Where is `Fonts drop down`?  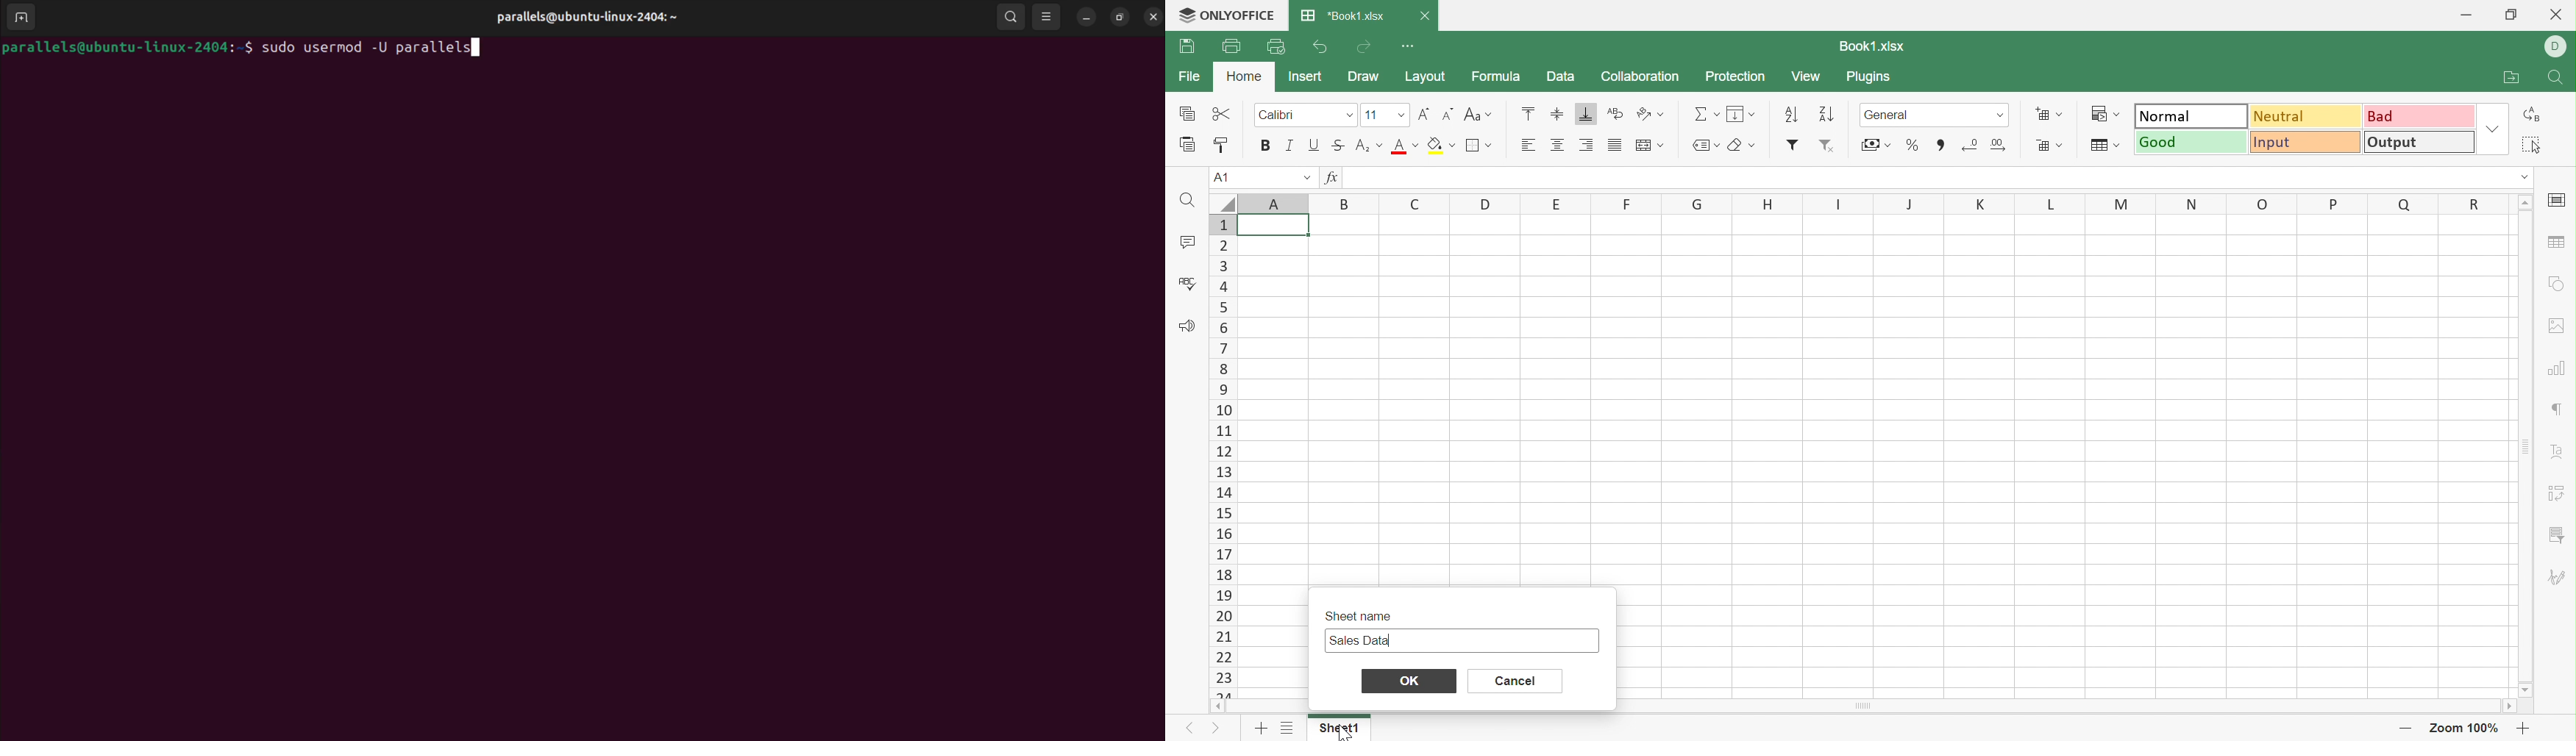
Fonts drop down is located at coordinates (1348, 115).